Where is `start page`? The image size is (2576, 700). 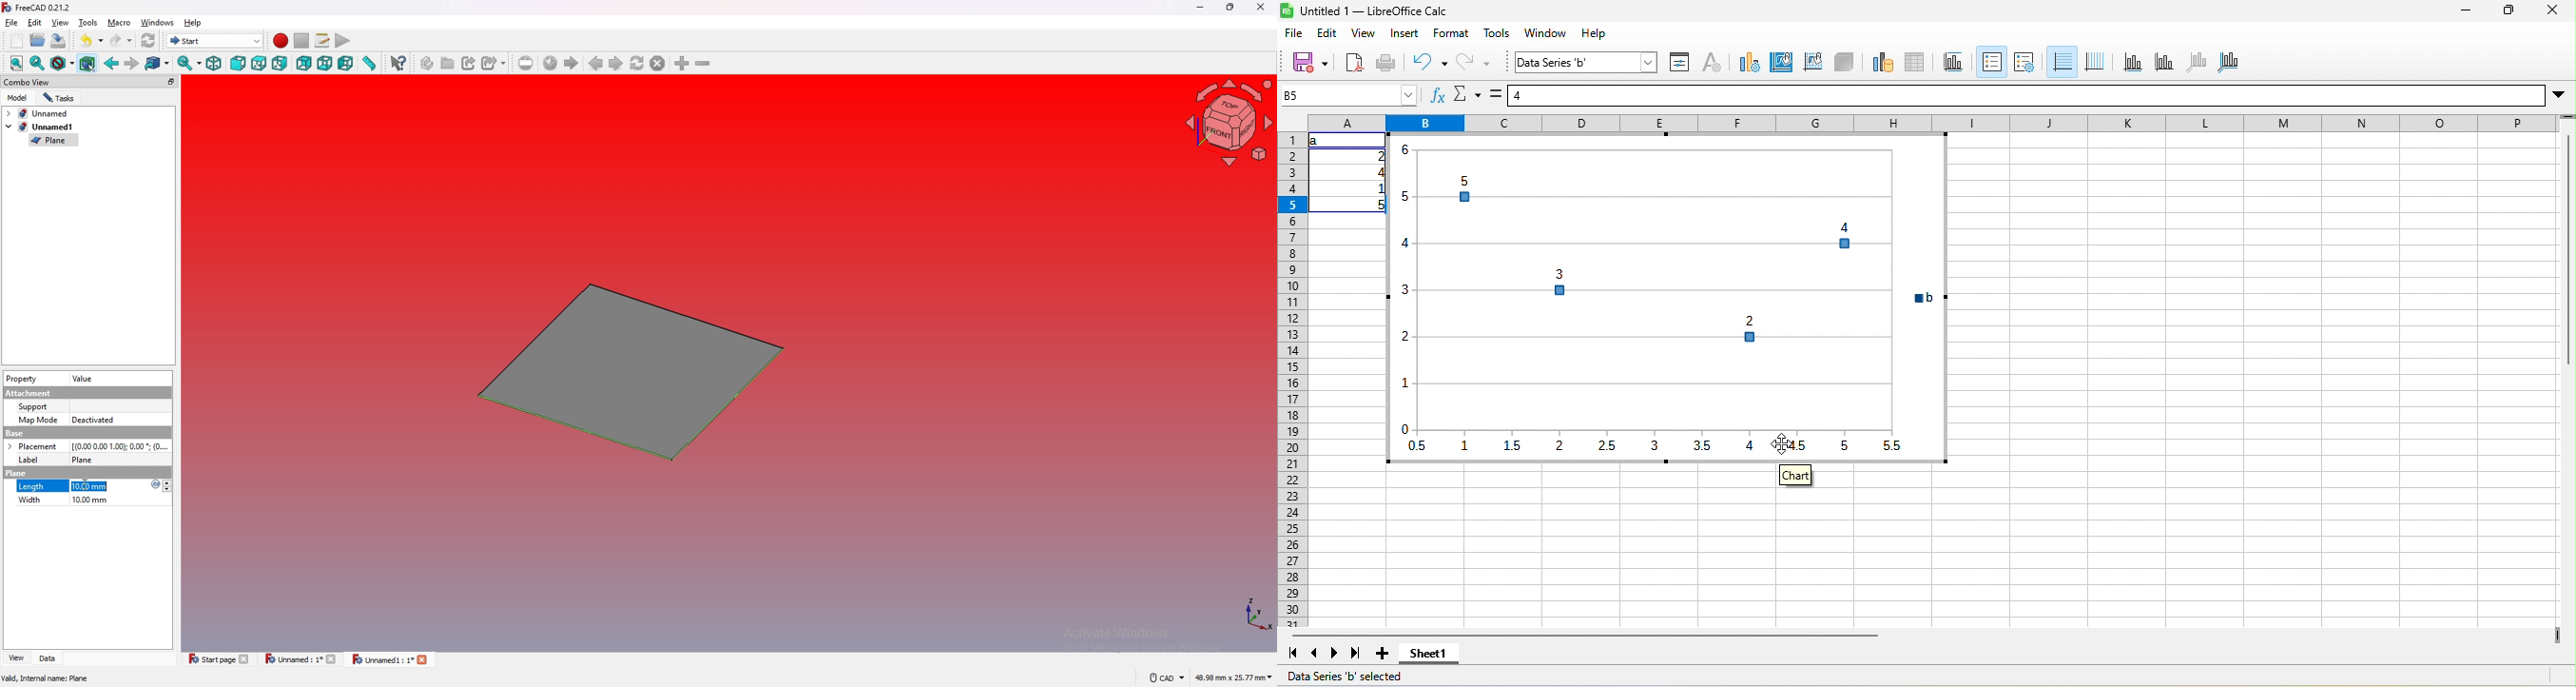 start page is located at coordinates (220, 658).